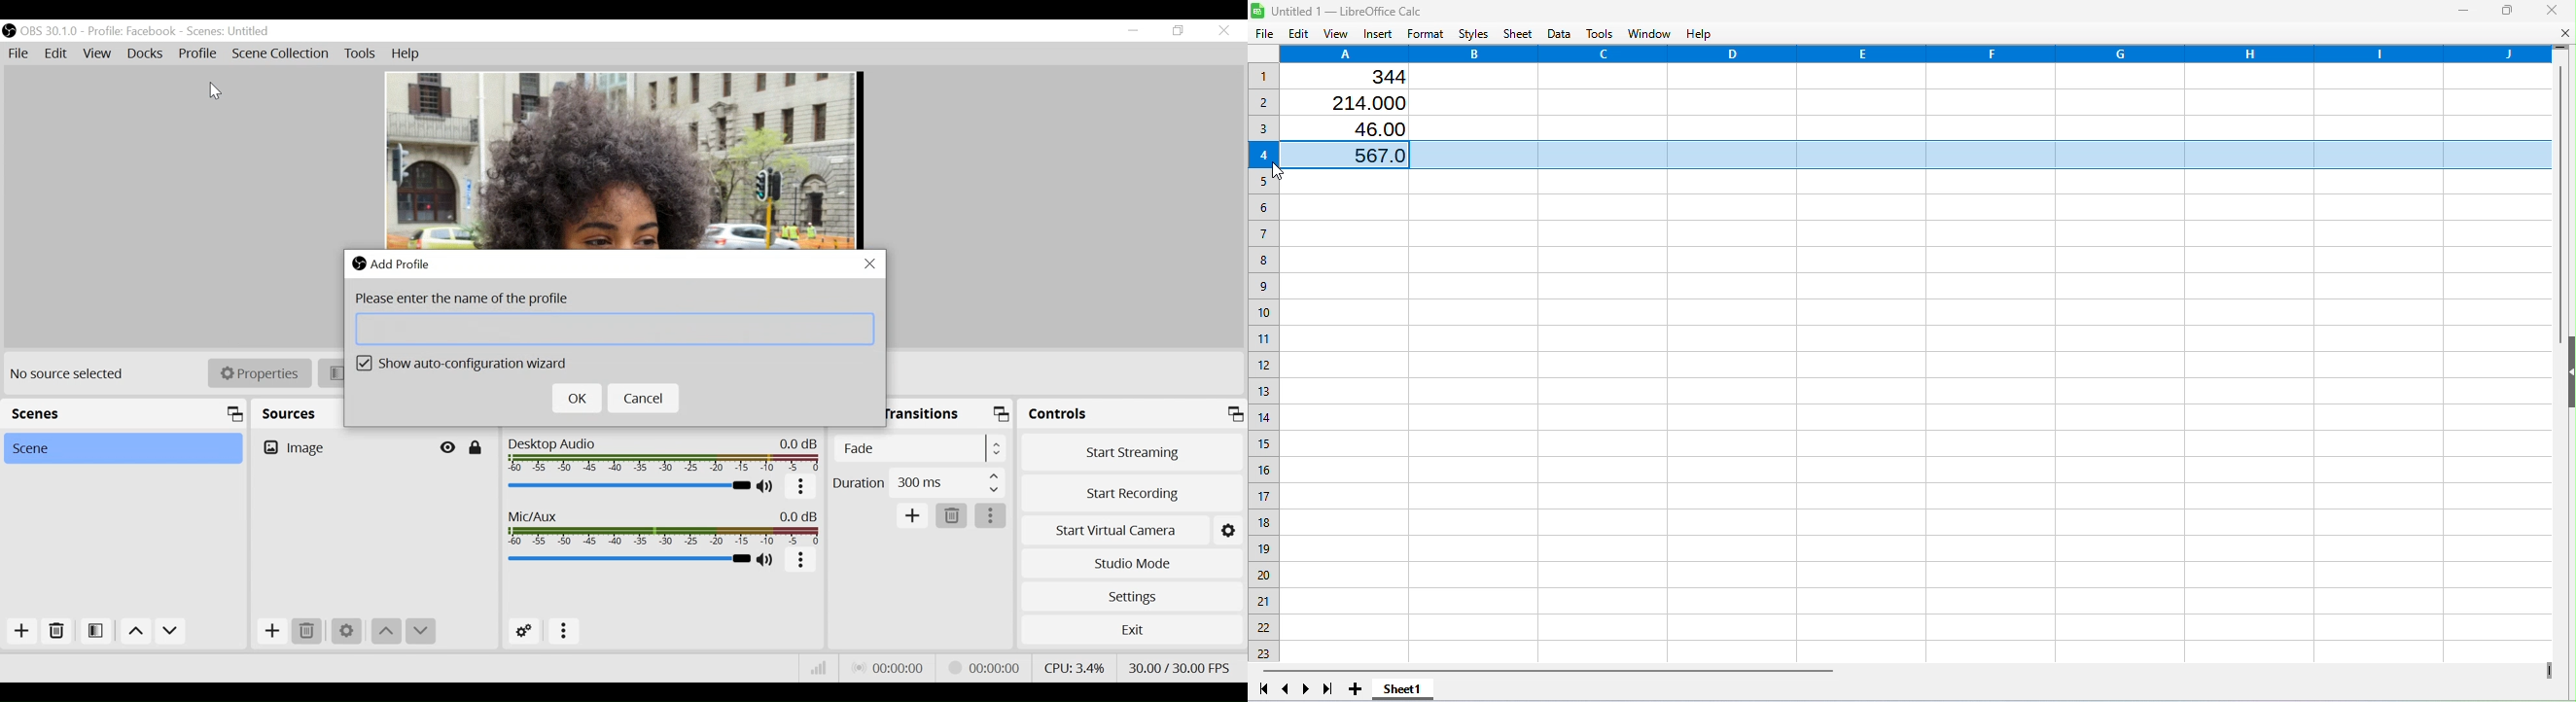 The image size is (2576, 728). I want to click on Cursor, so click(213, 88).